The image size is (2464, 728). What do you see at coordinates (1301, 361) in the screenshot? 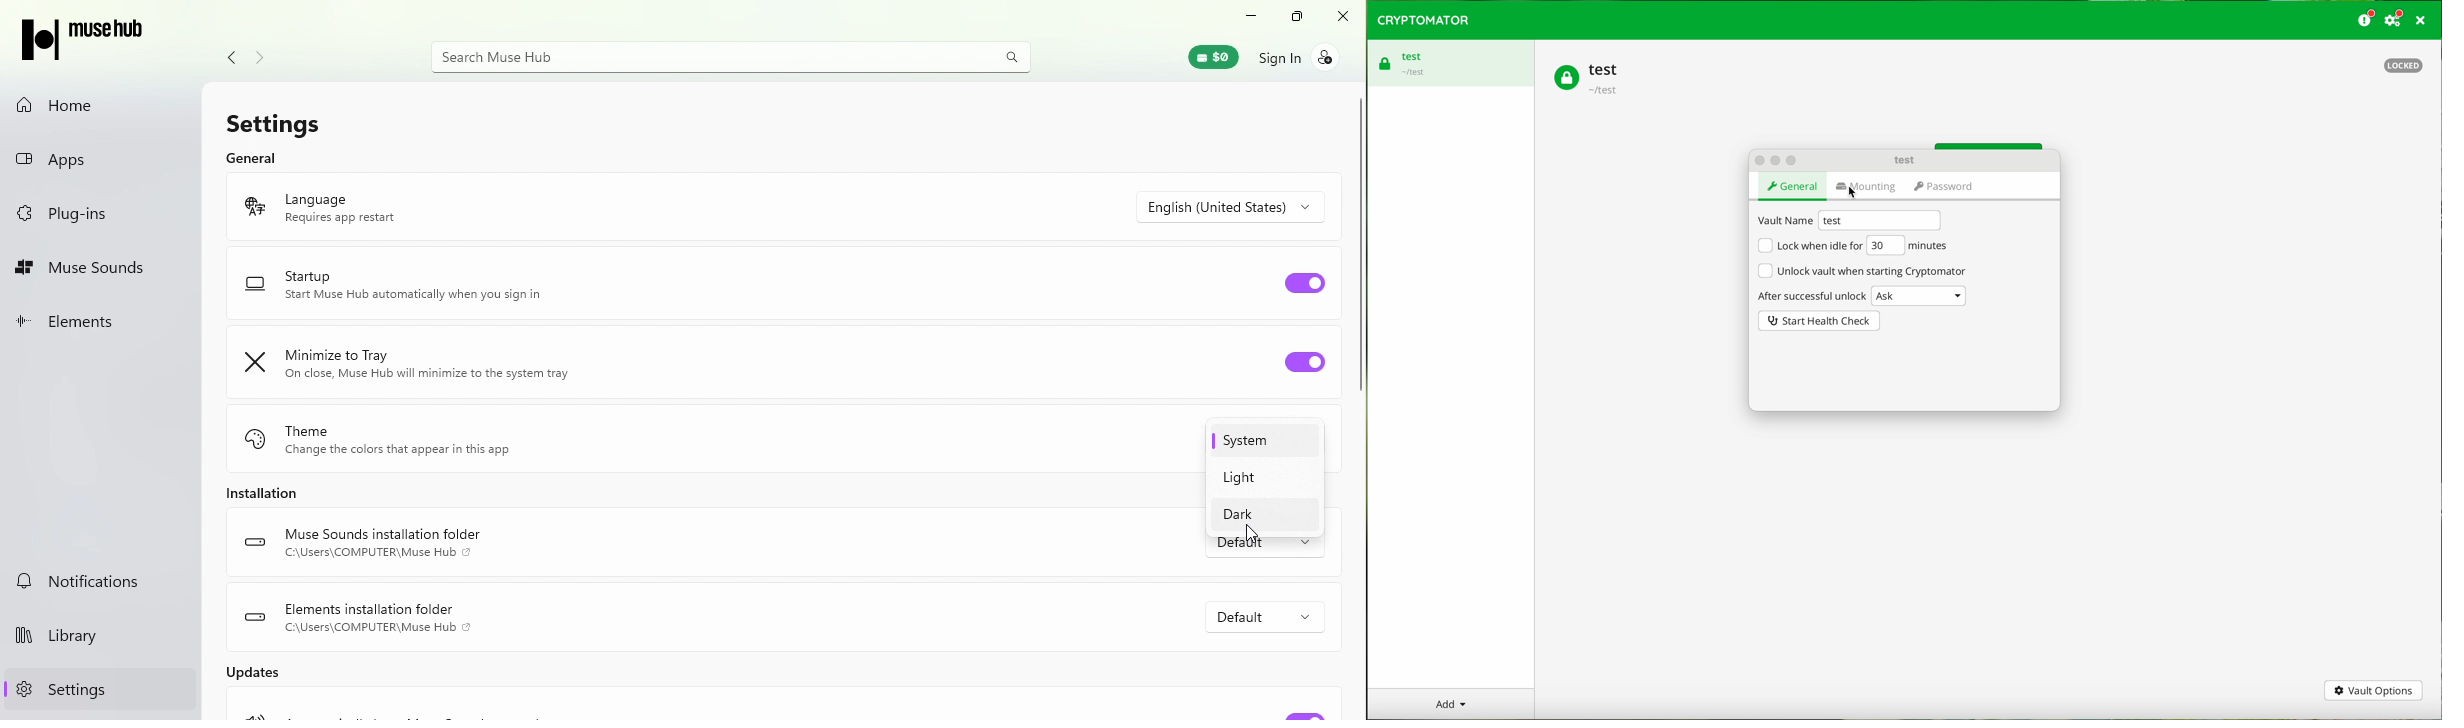
I see `Toggle minimize to tray` at bounding box center [1301, 361].